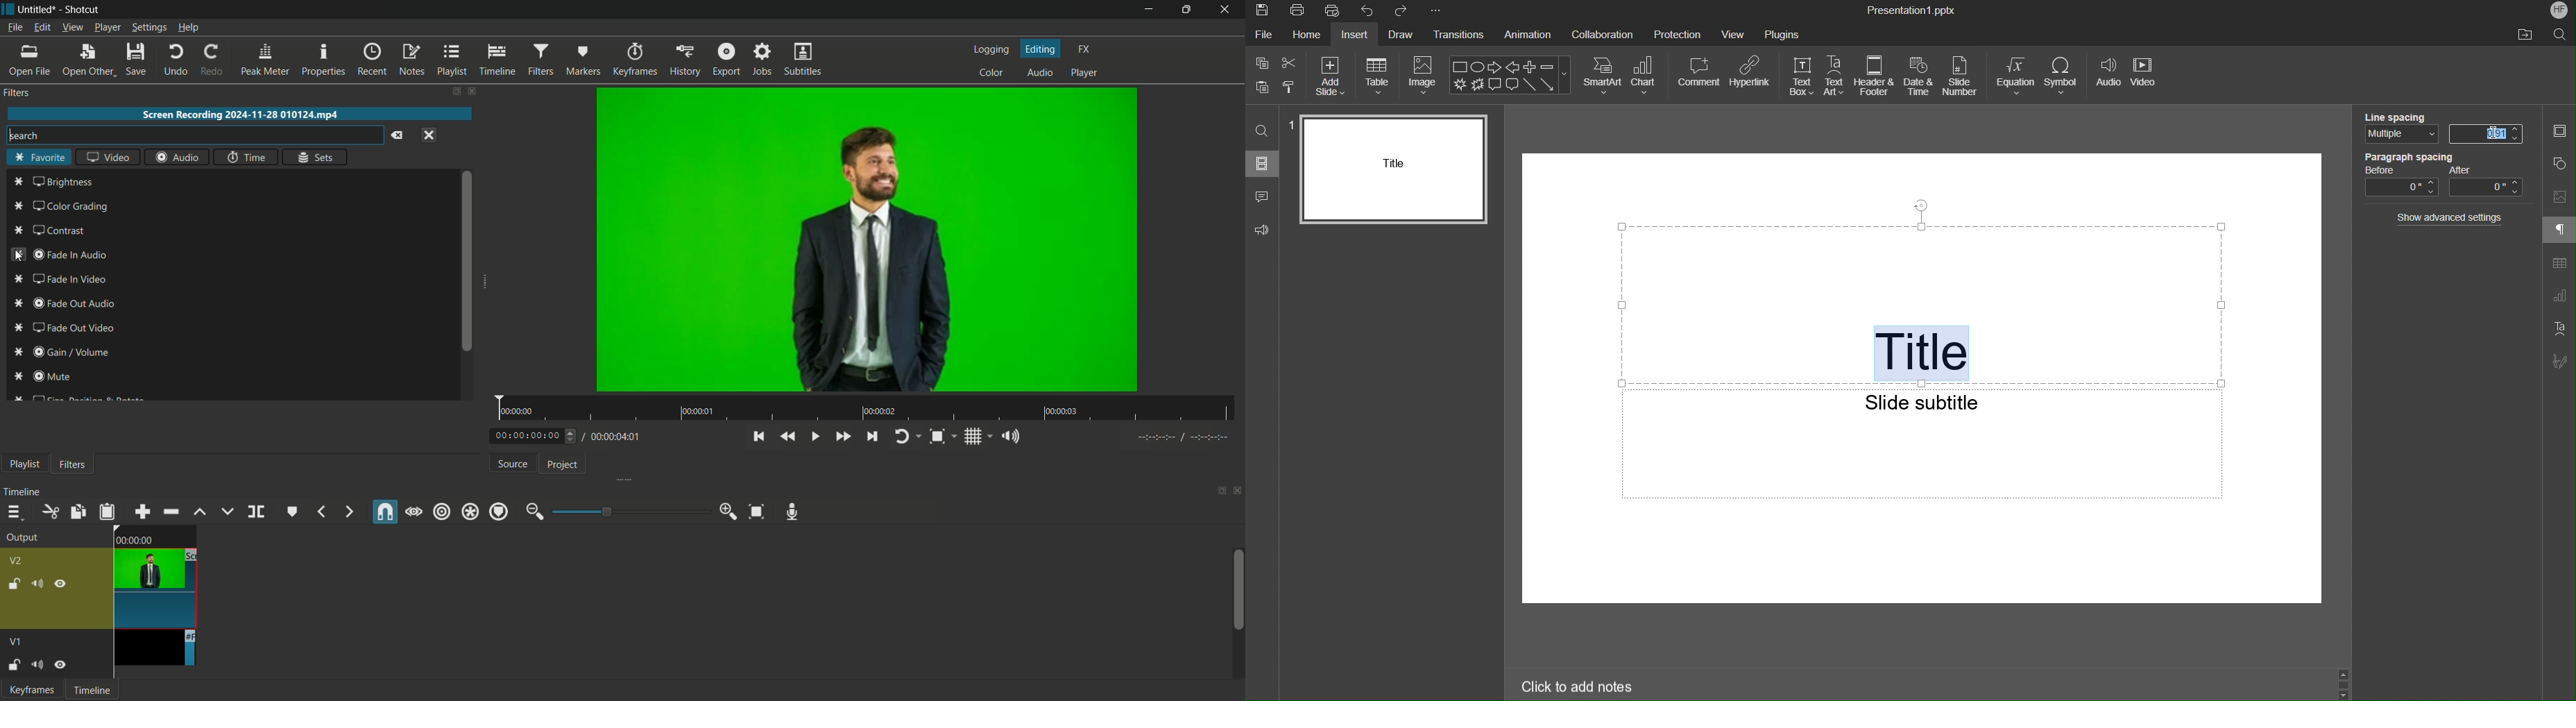 This screenshot has width=2576, height=728. What do you see at coordinates (2066, 77) in the screenshot?
I see `Symbol` at bounding box center [2066, 77].